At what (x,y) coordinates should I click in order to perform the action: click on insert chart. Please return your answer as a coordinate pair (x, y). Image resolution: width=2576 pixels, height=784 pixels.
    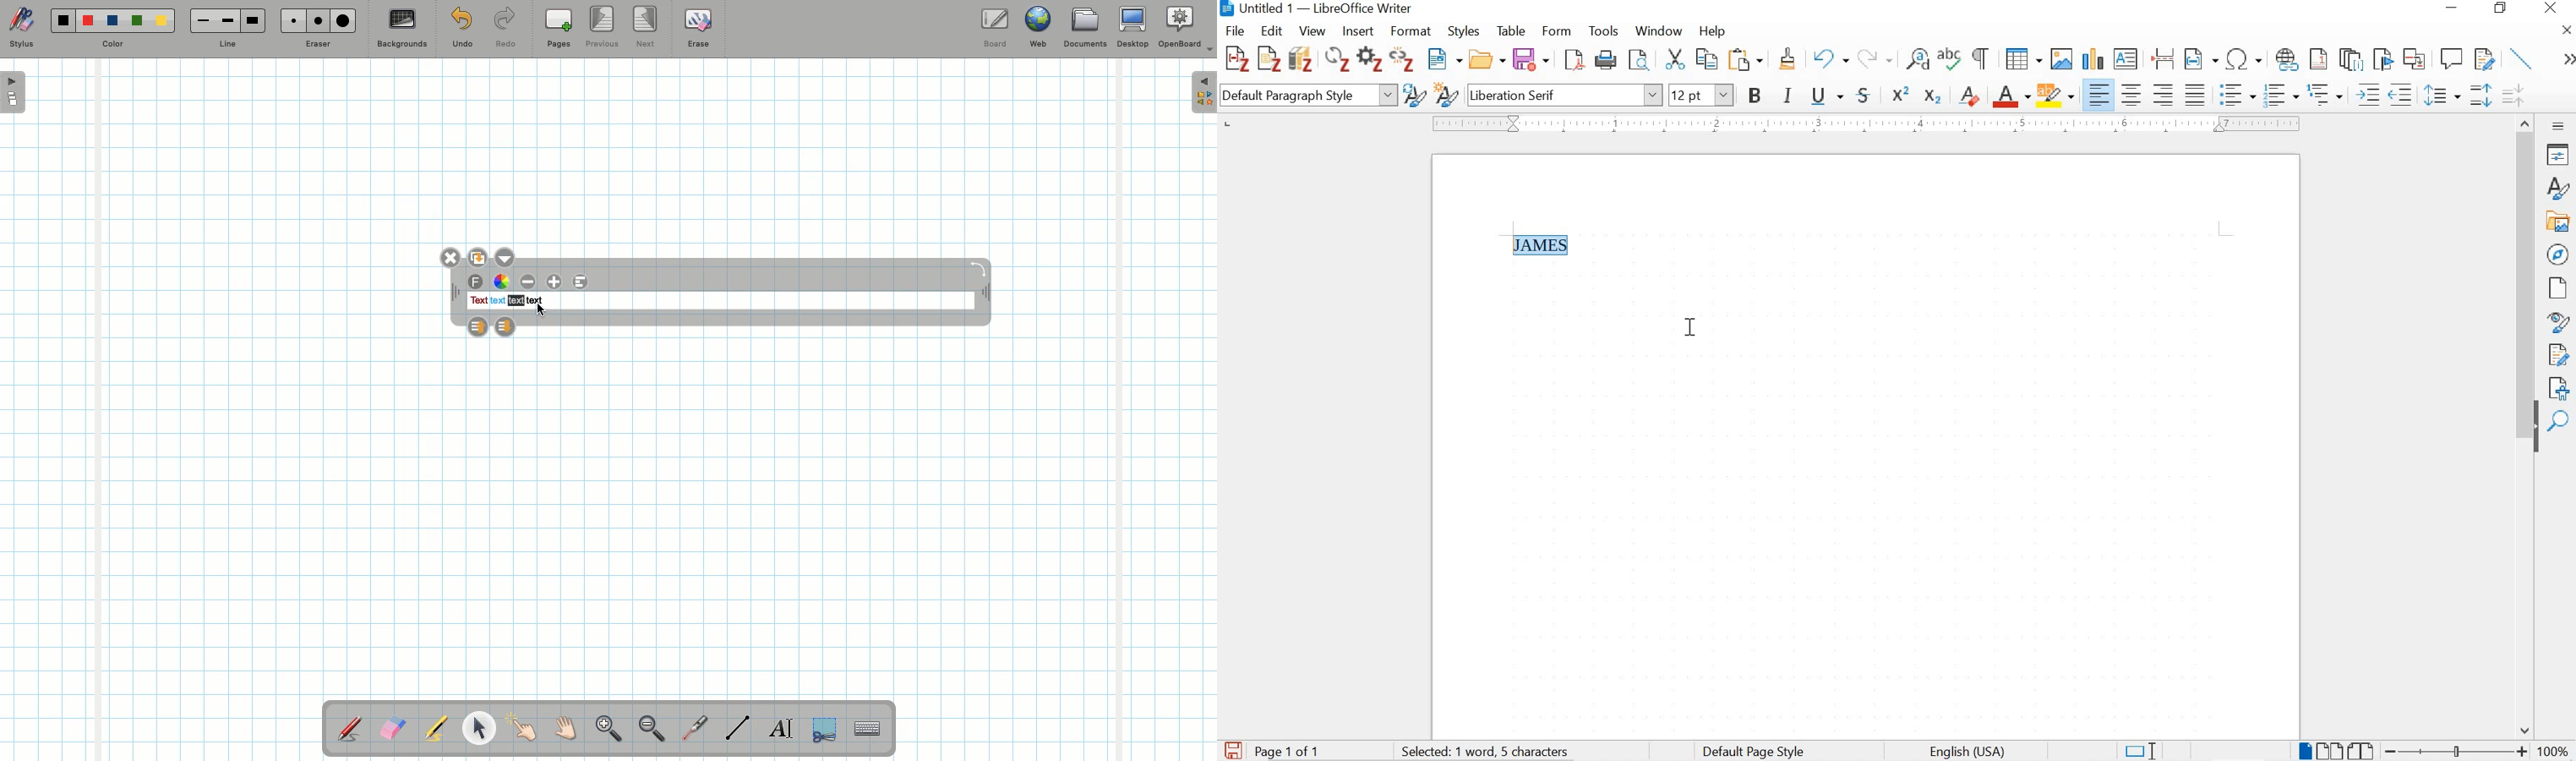
    Looking at the image, I should click on (2092, 60).